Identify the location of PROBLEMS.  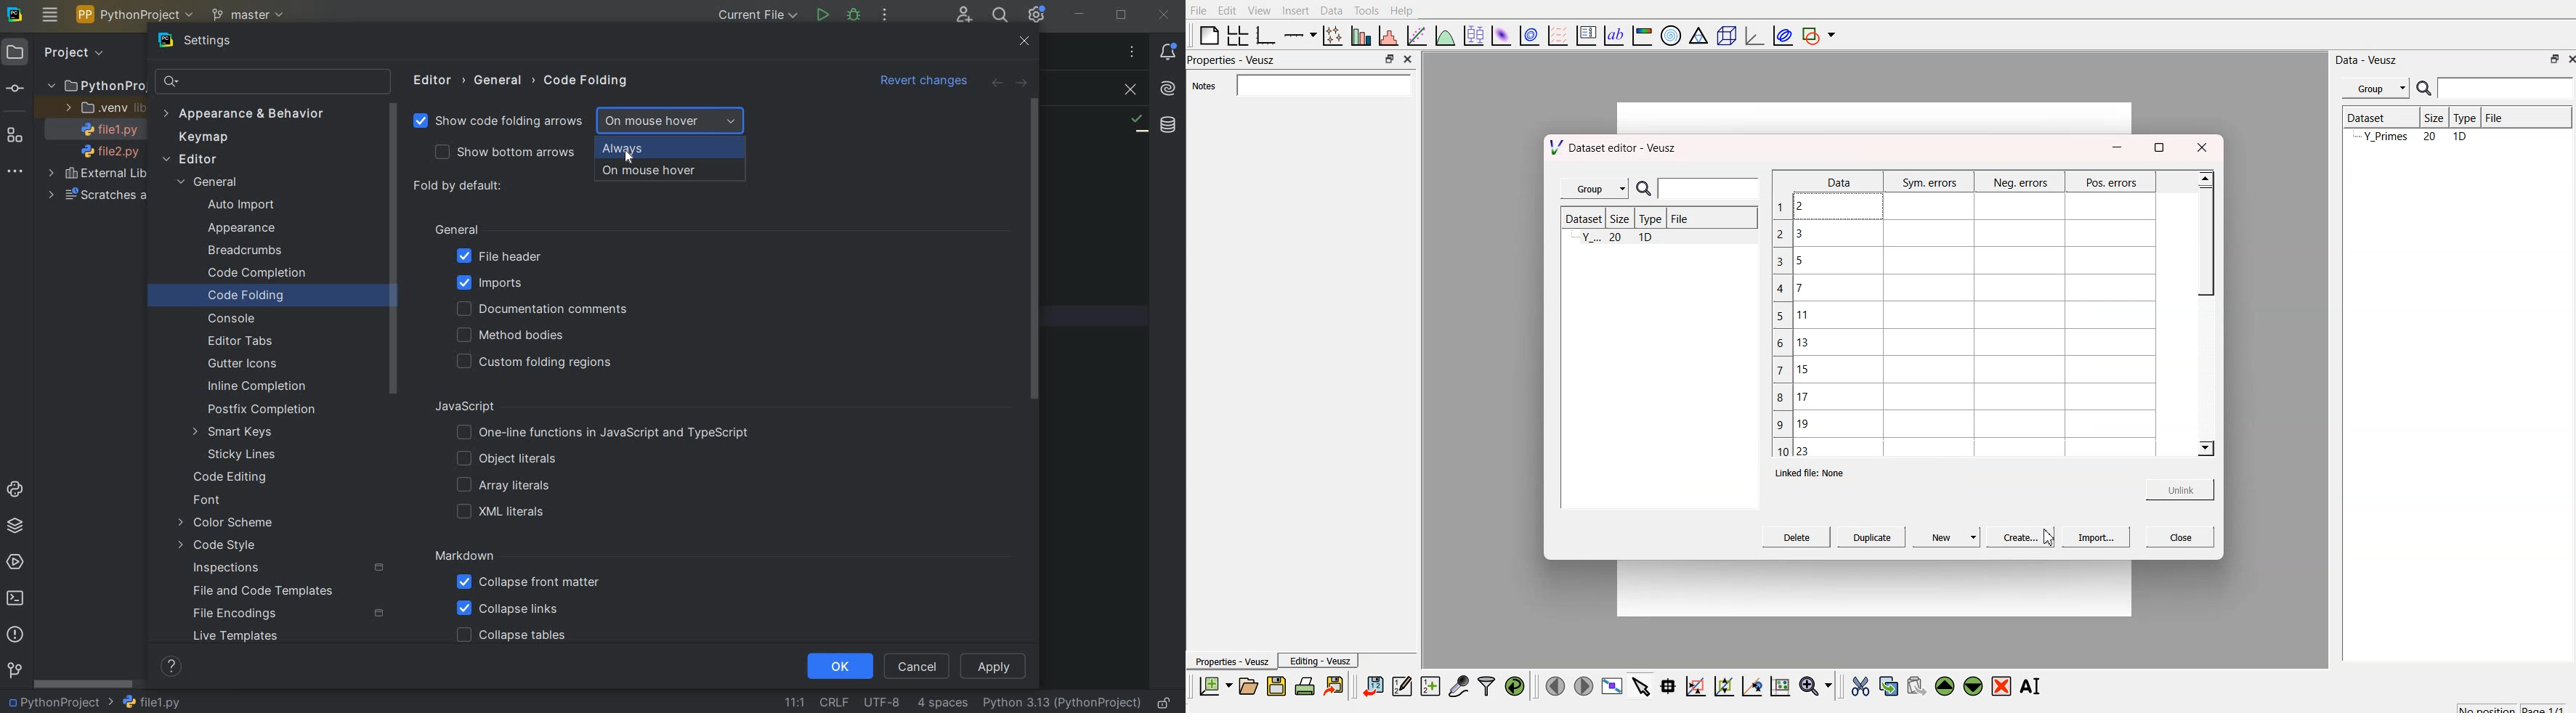
(15, 635).